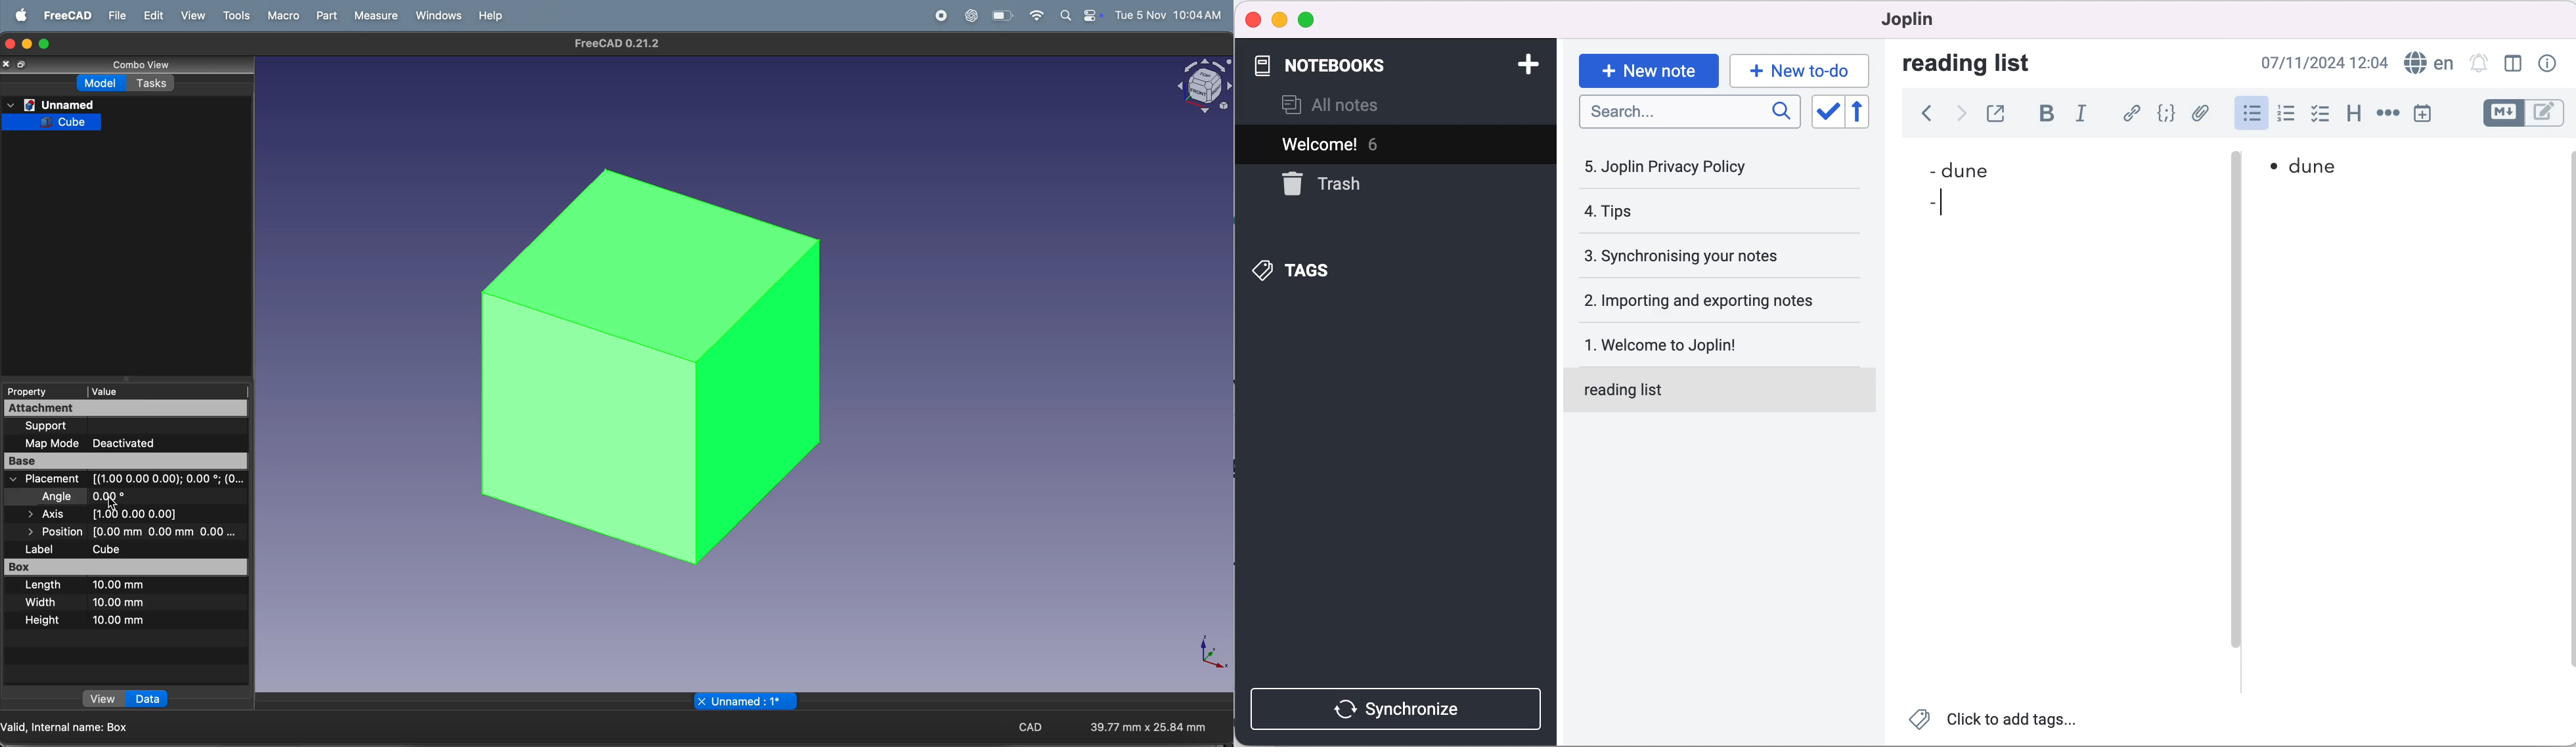  What do you see at coordinates (1036, 15) in the screenshot?
I see `wifi` at bounding box center [1036, 15].